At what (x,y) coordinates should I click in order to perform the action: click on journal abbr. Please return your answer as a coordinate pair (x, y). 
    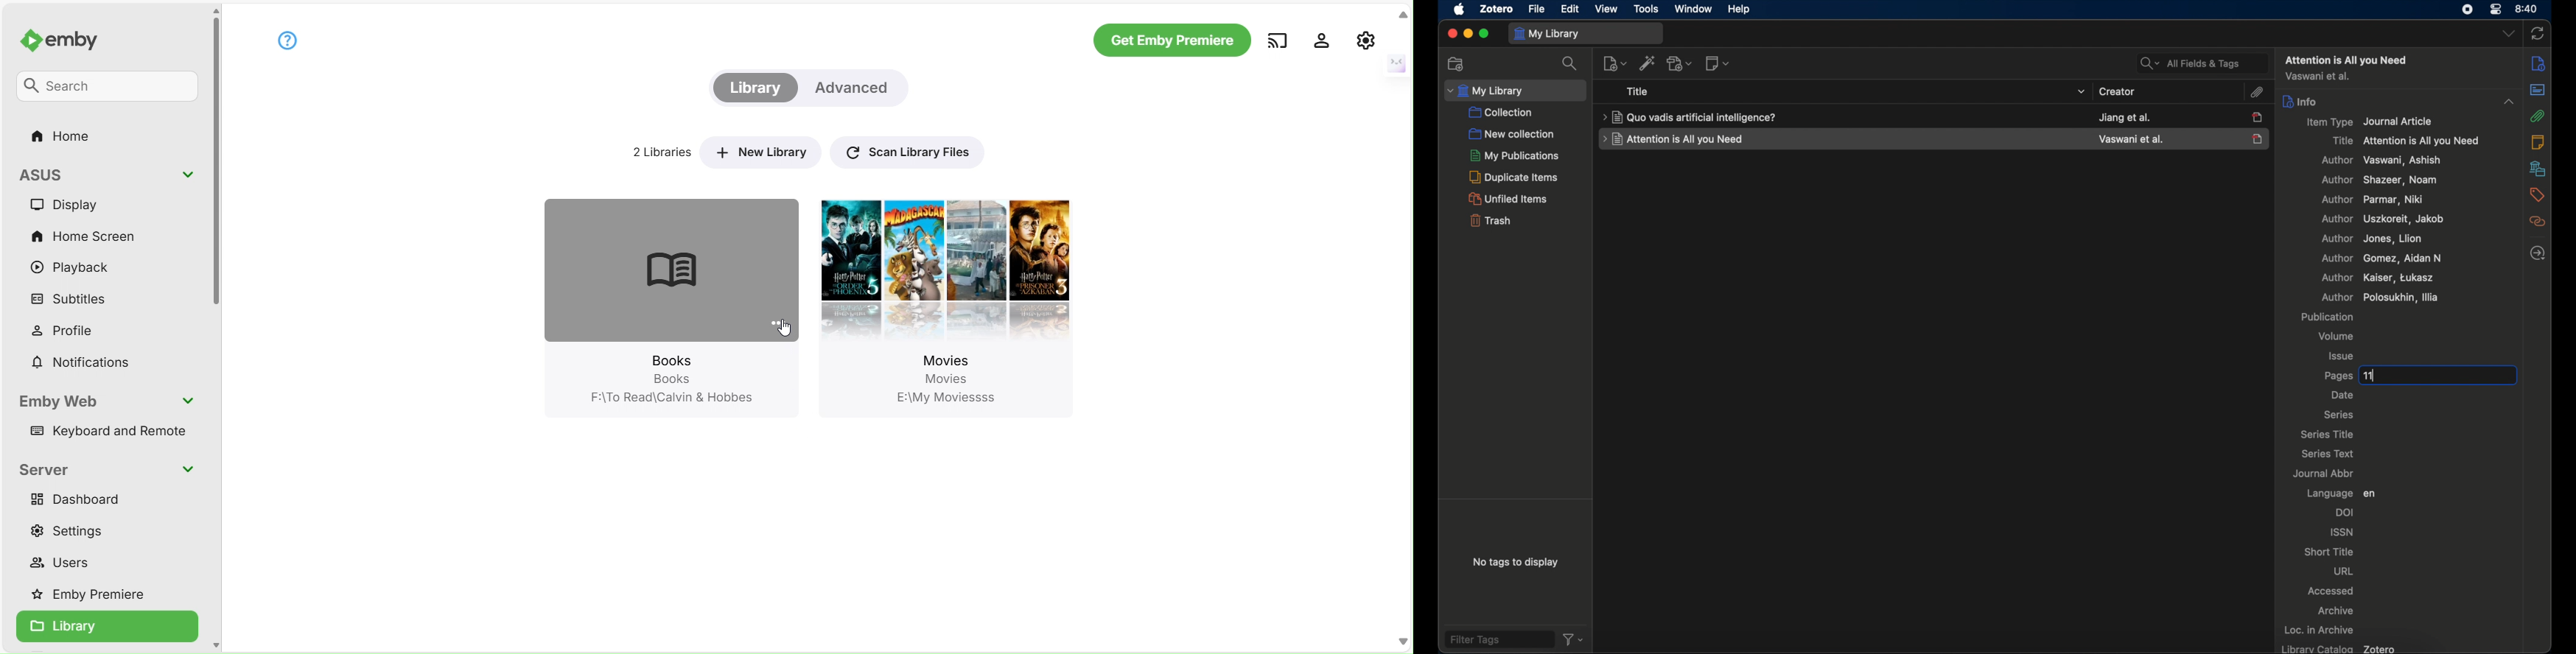
    Looking at the image, I should click on (2325, 472).